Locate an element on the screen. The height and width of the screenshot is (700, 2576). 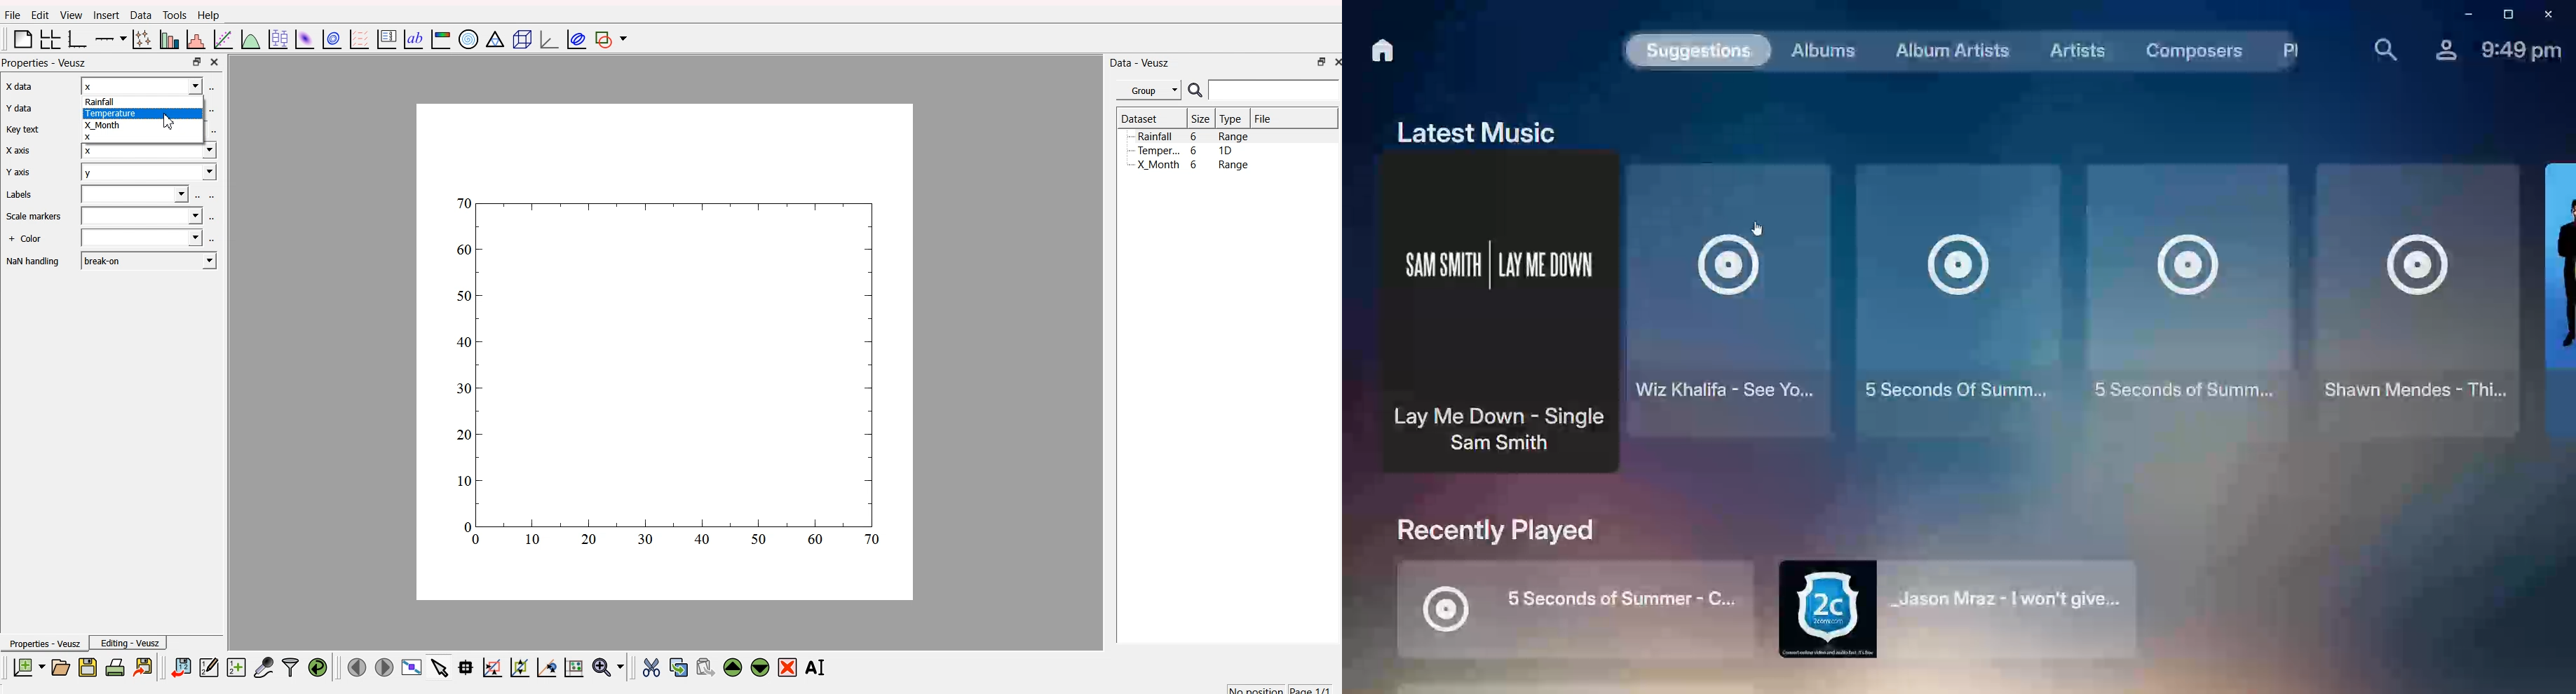
close is located at coordinates (217, 62).